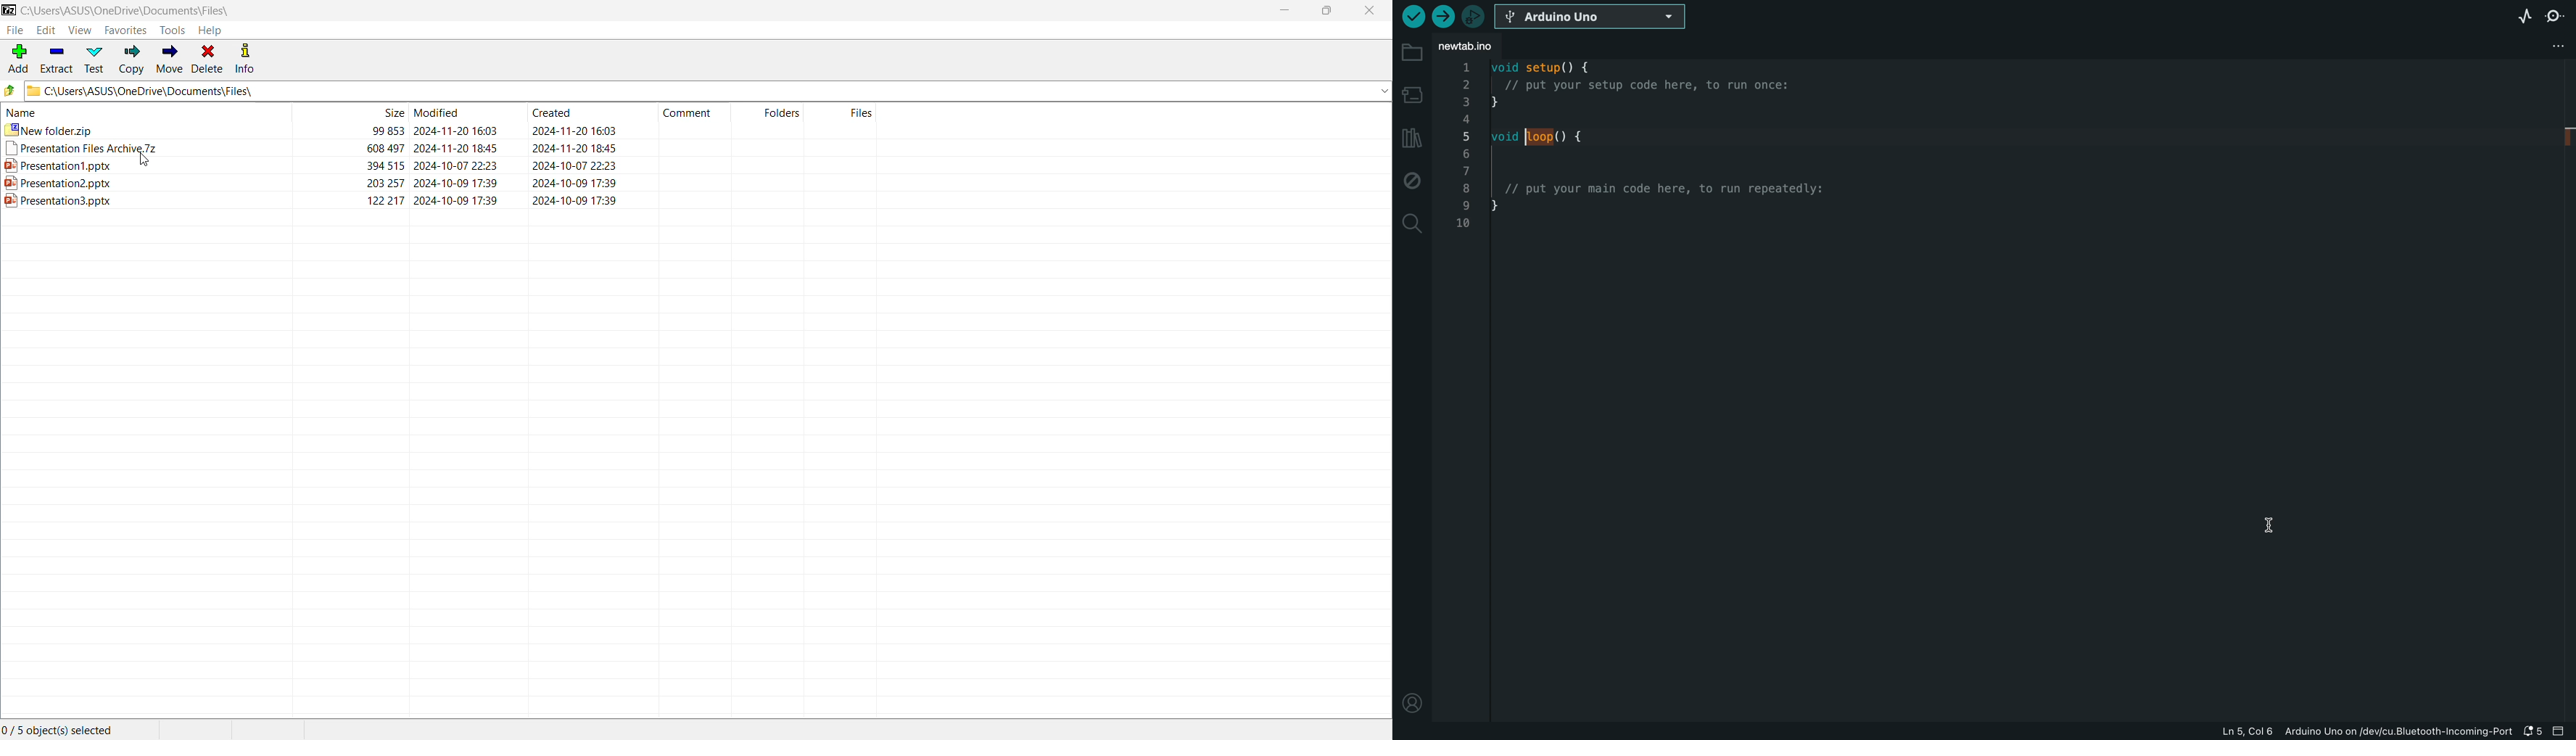  What do you see at coordinates (127, 30) in the screenshot?
I see `Favorites` at bounding box center [127, 30].